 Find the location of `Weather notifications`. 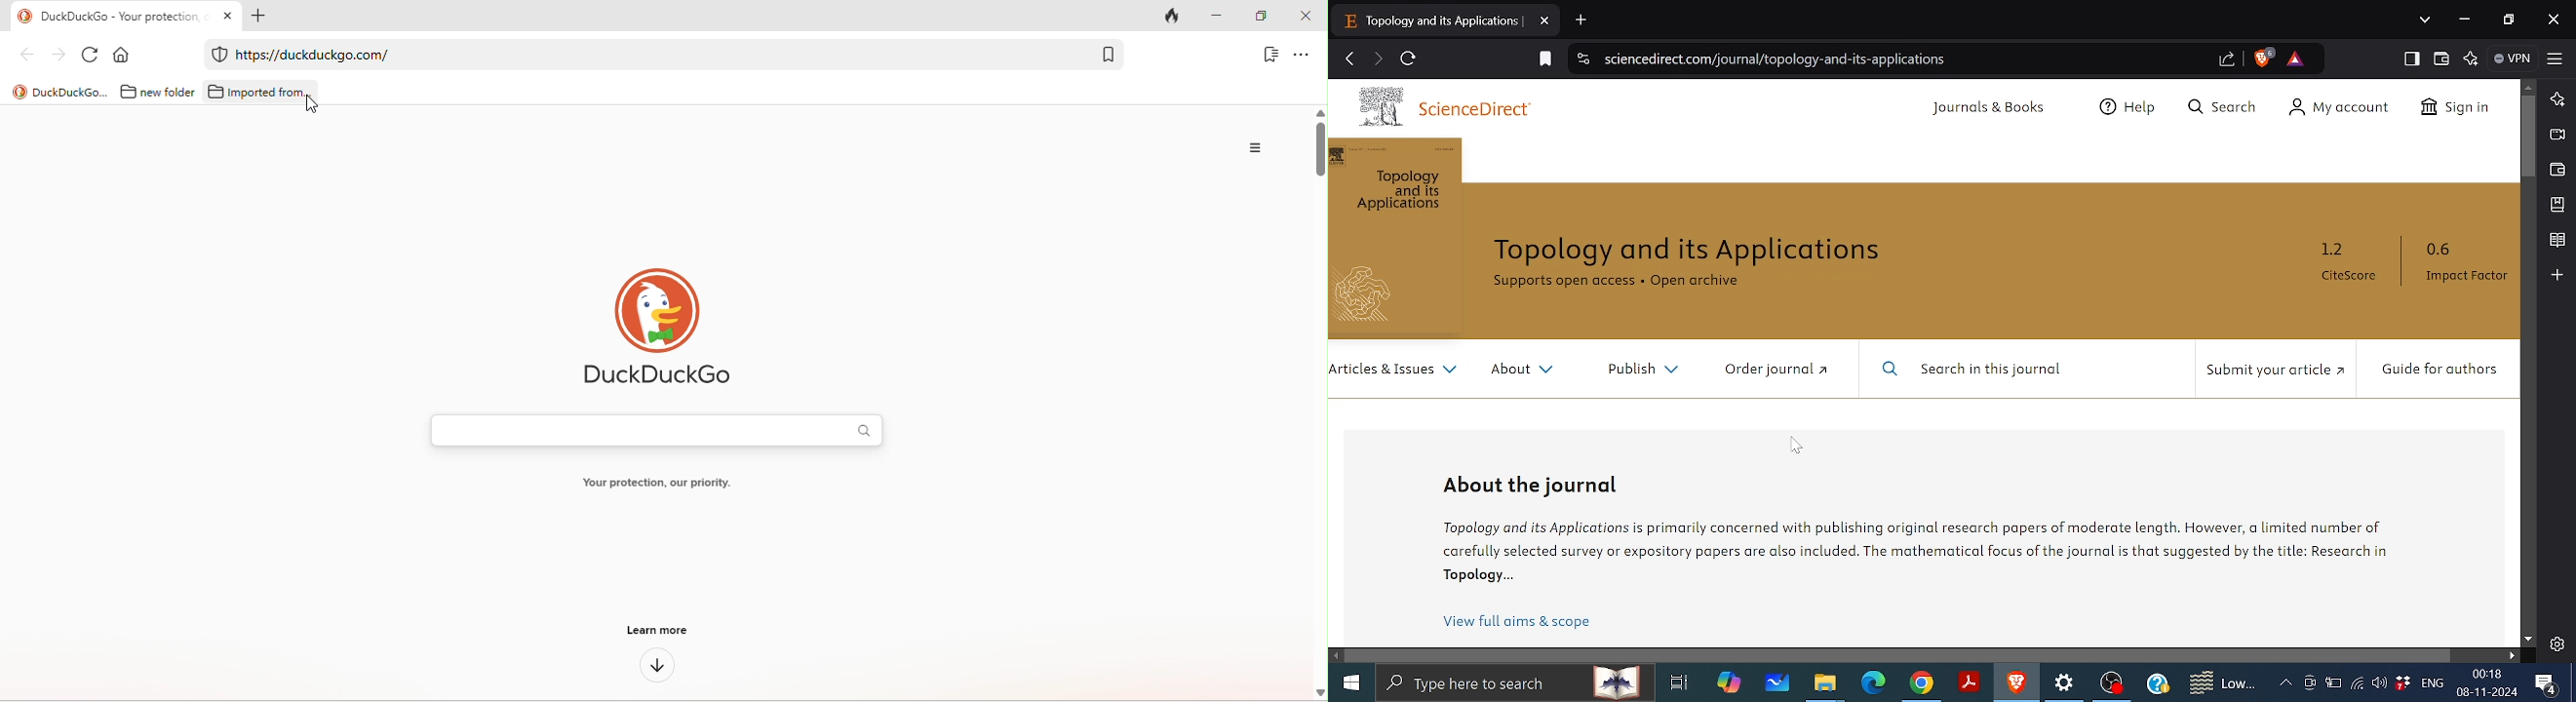

Weather notifications is located at coordinates (2219, 683).